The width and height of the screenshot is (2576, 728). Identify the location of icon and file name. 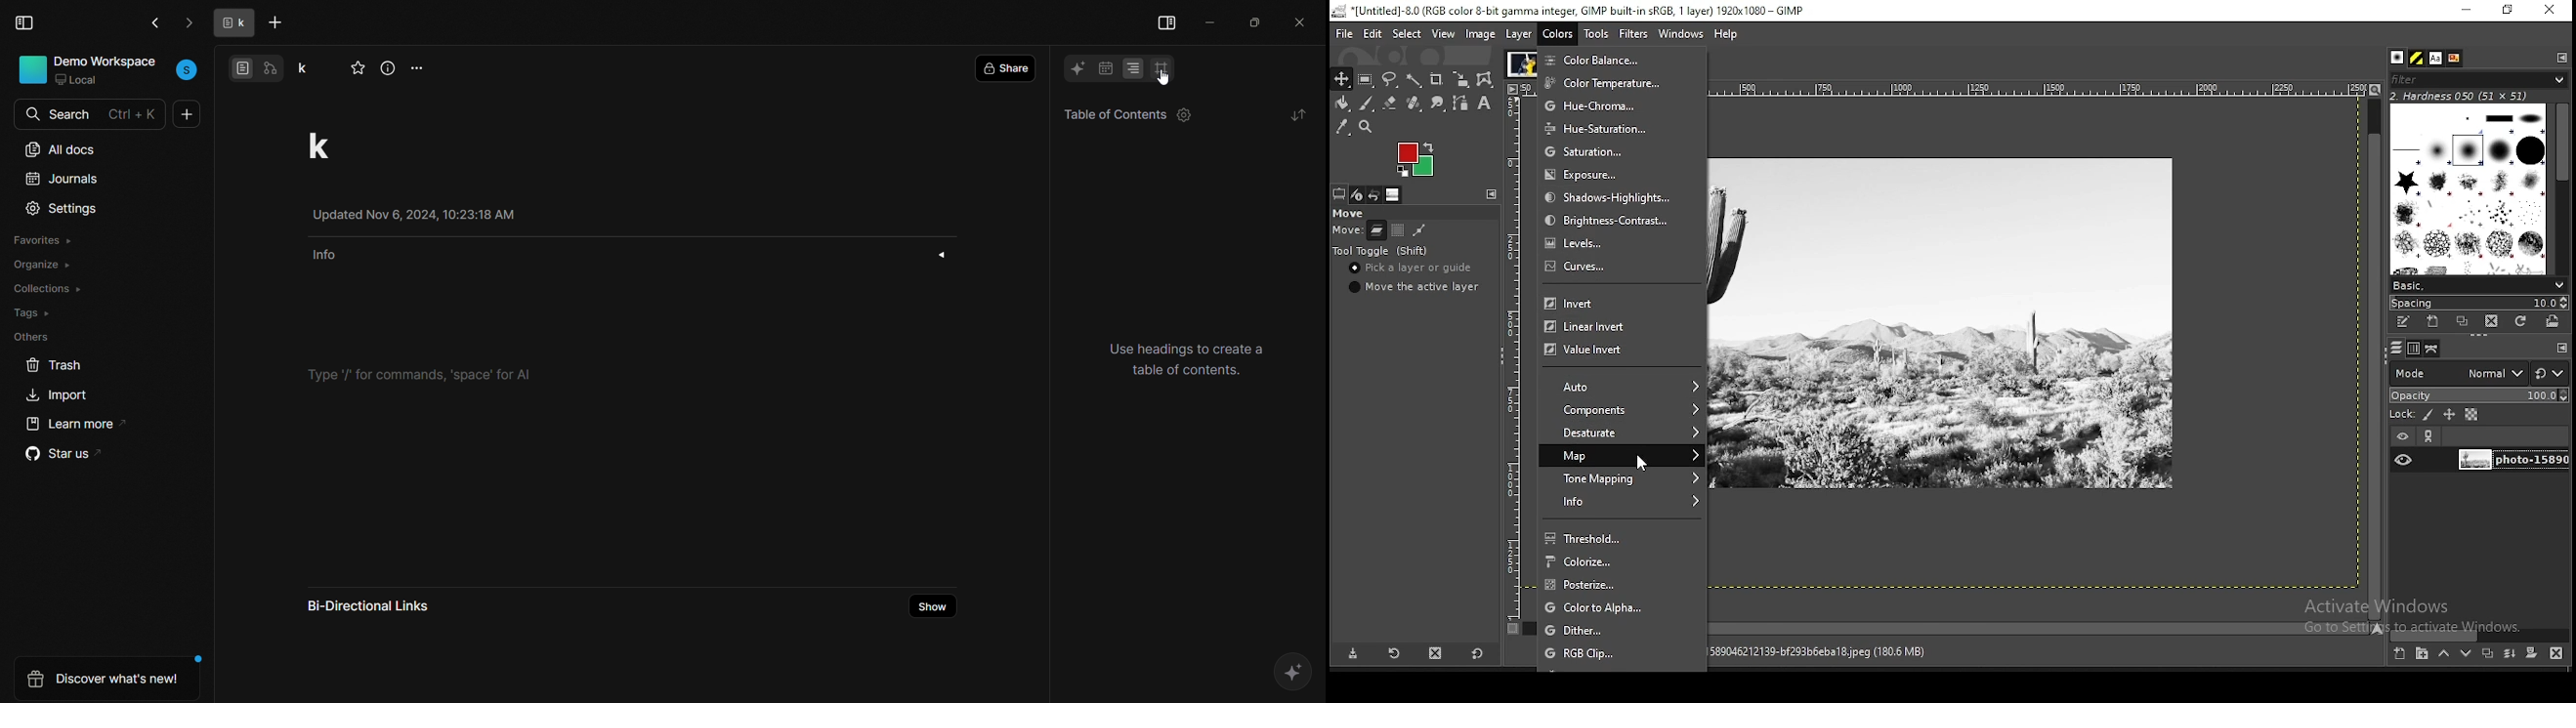
(1568, 11).